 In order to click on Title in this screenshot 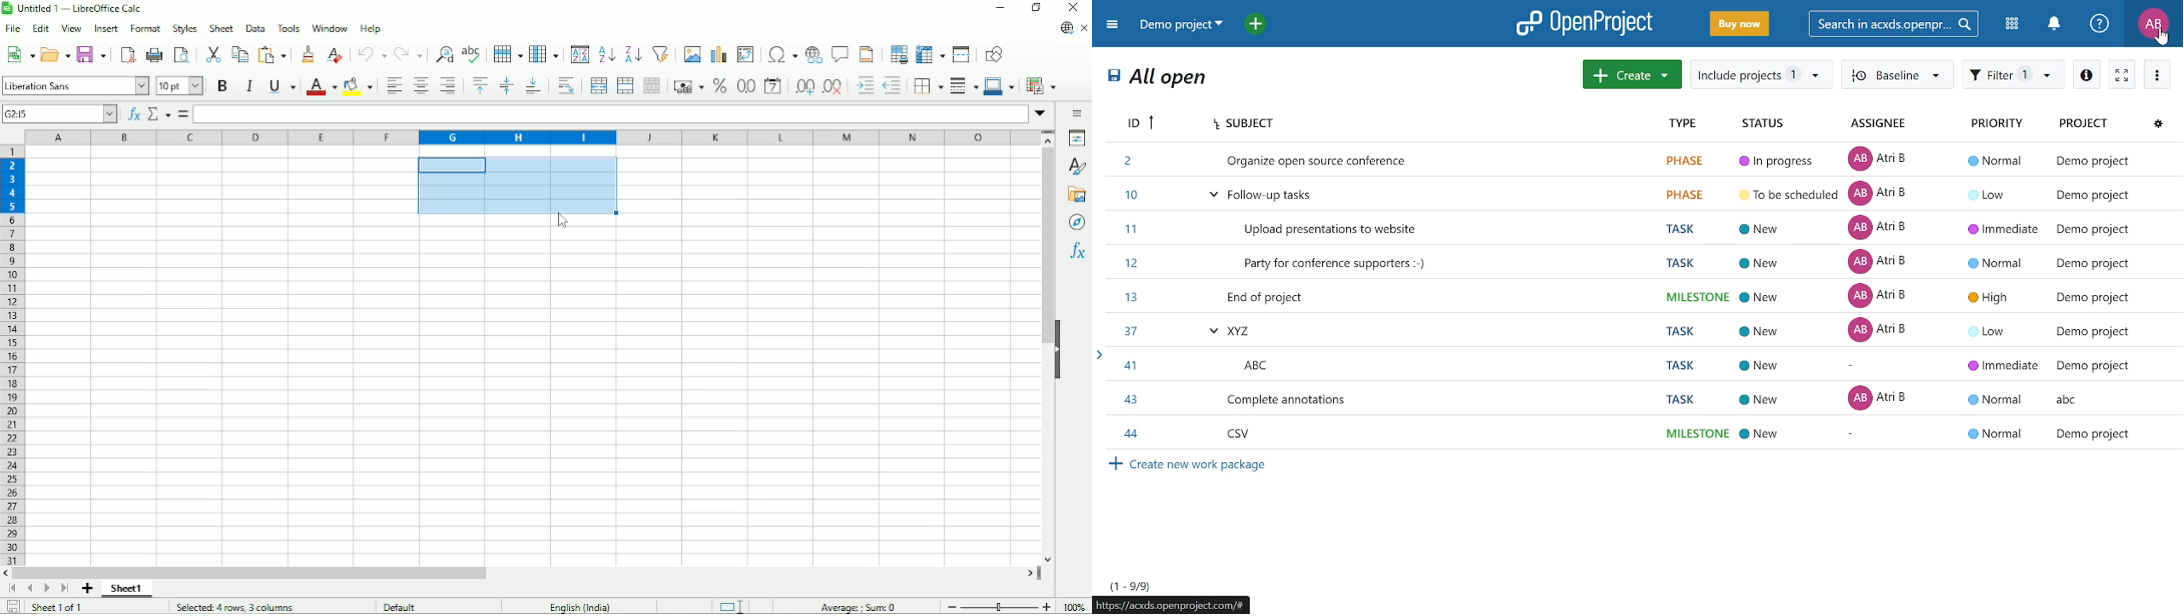, I will do `click(76, 9)`.